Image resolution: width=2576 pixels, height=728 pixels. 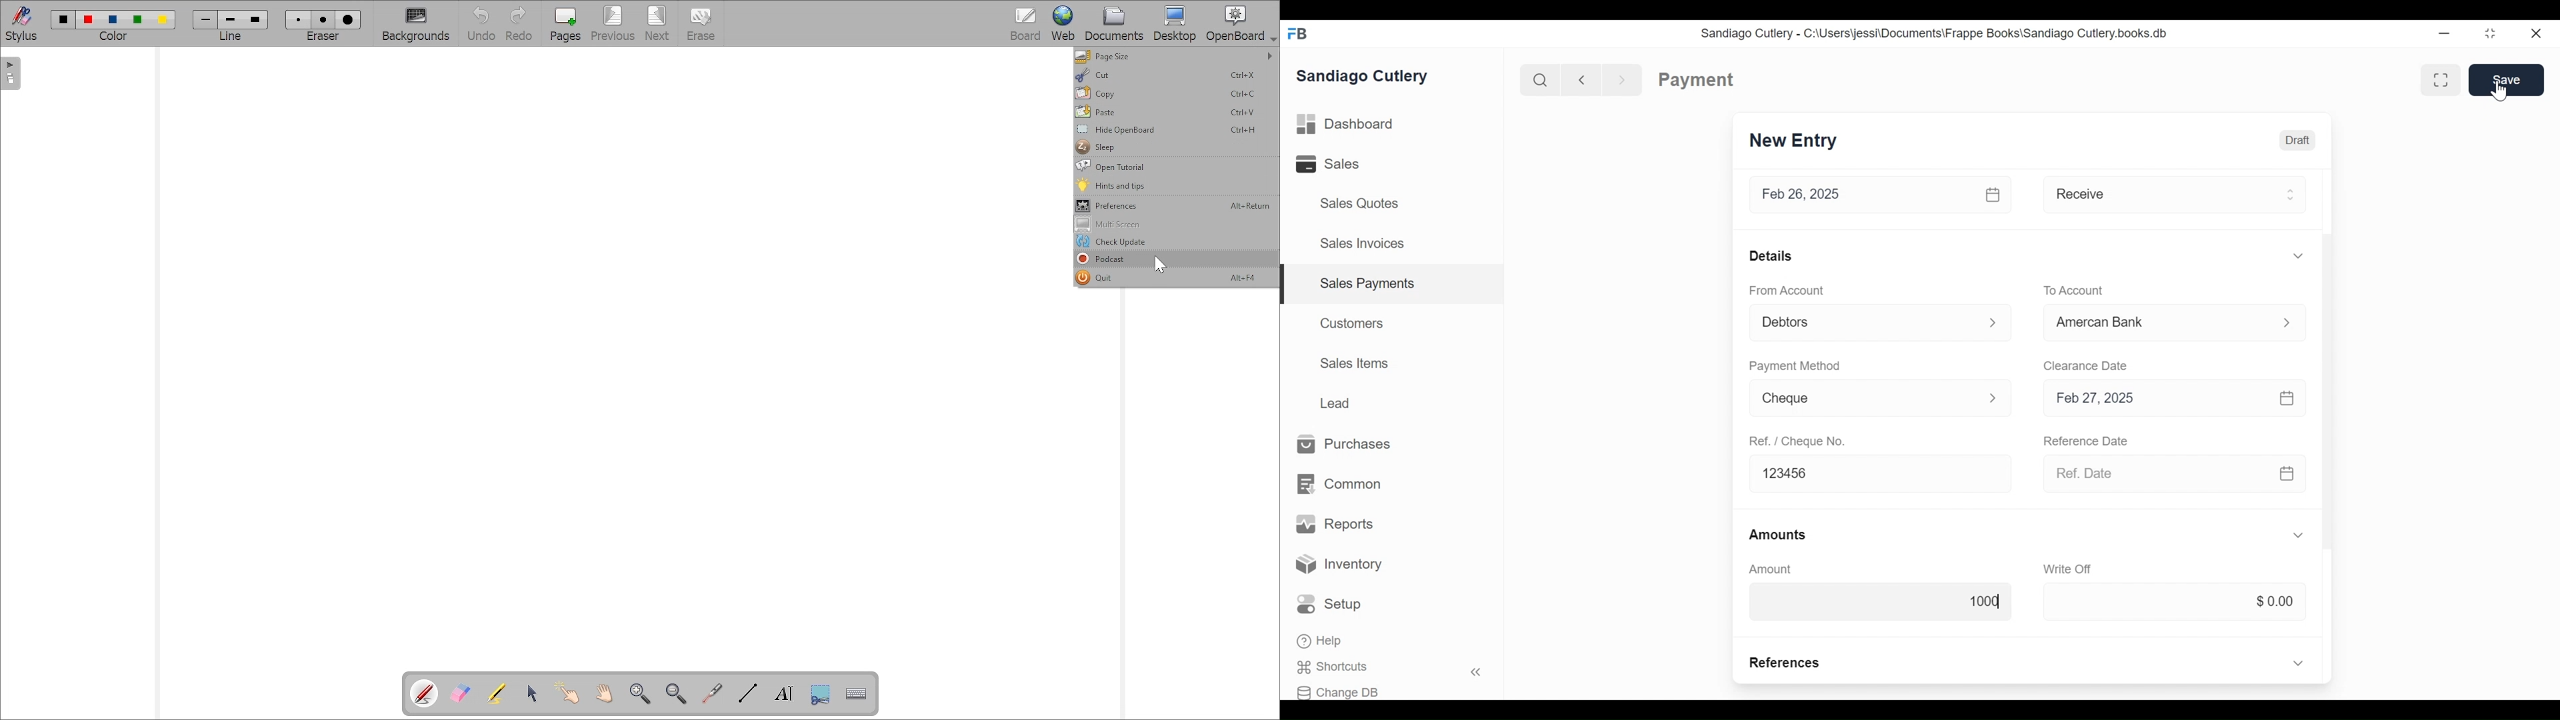 I want to click on color2, so click(x=88, y=19).